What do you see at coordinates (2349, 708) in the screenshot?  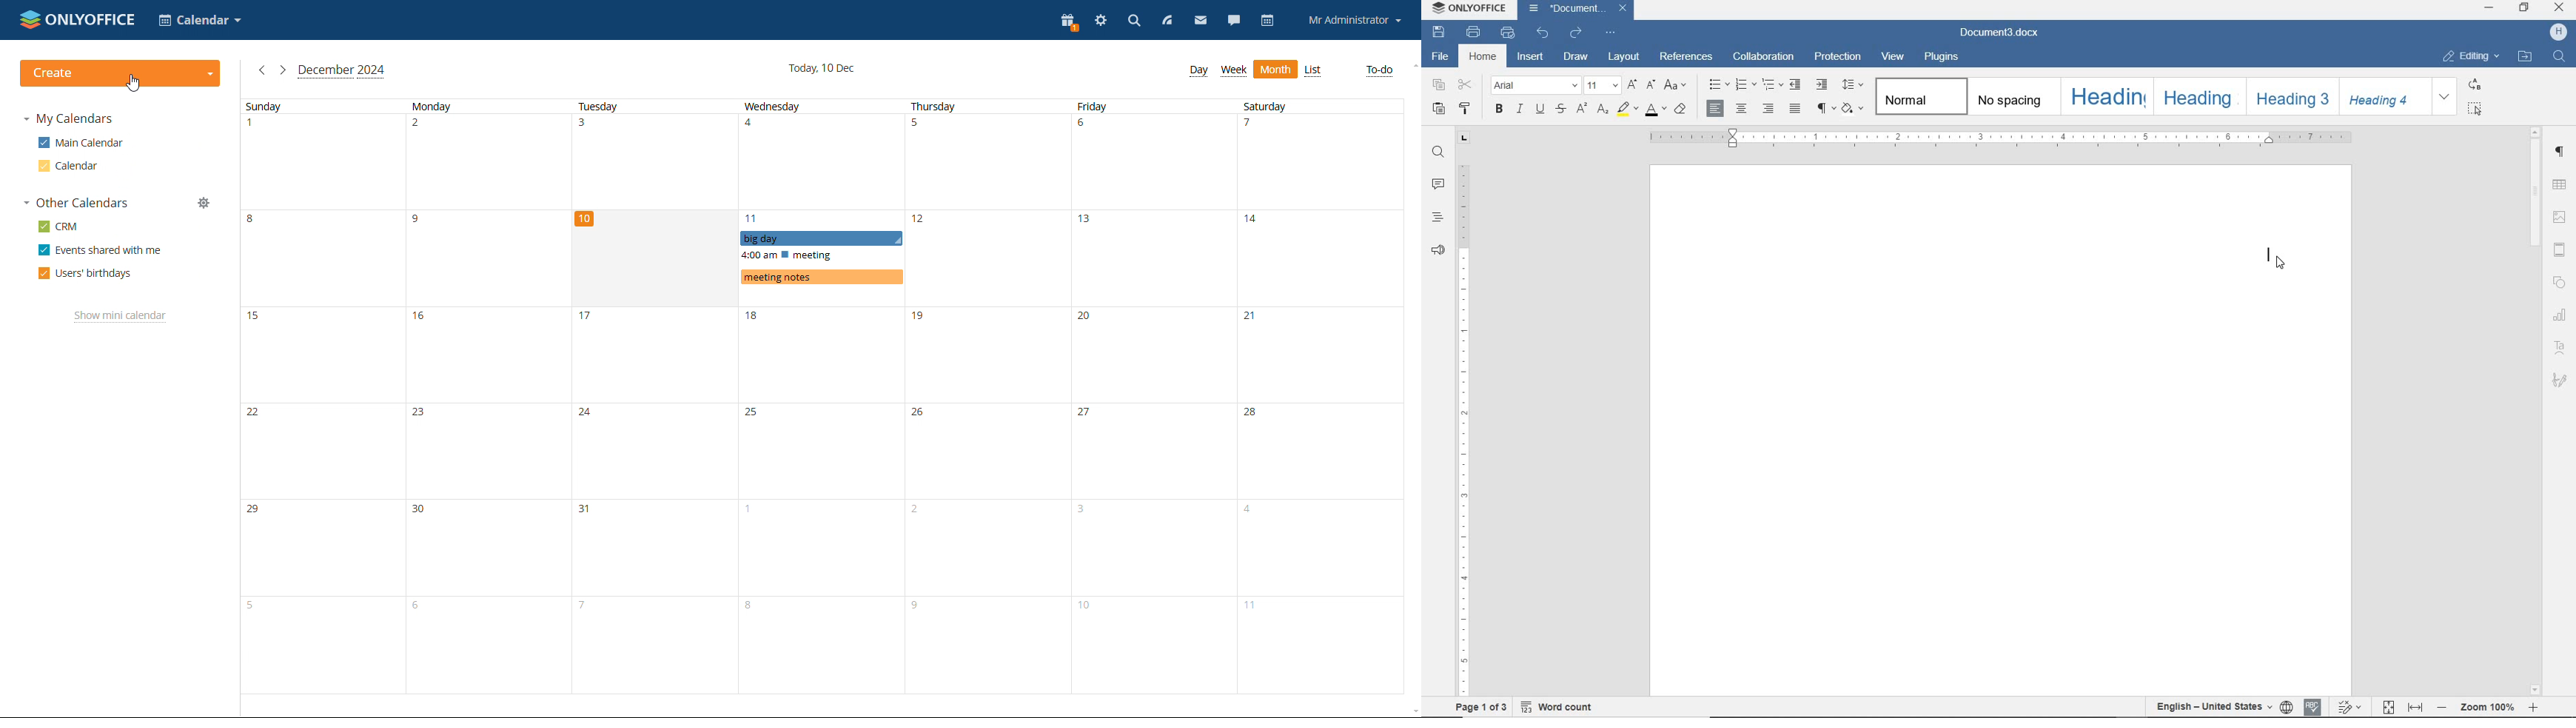 I see `TRACK CHANGES` at bounding box center [2349, 708].